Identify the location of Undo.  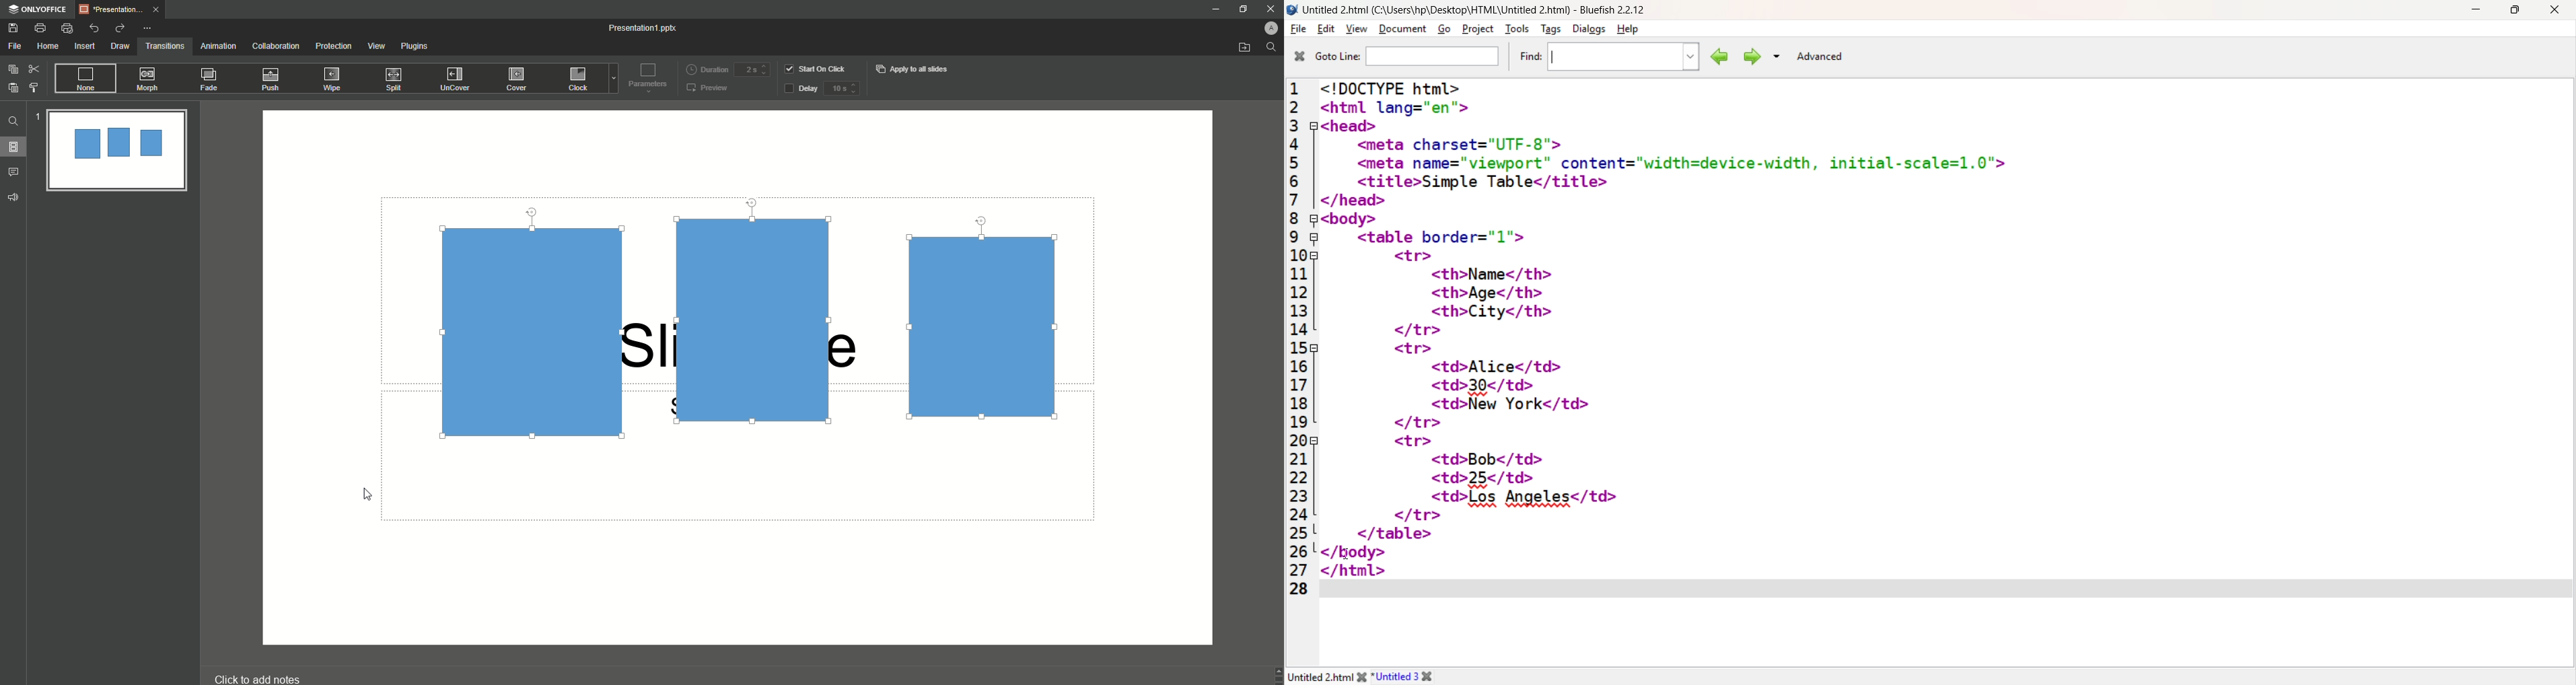
(95, 27).